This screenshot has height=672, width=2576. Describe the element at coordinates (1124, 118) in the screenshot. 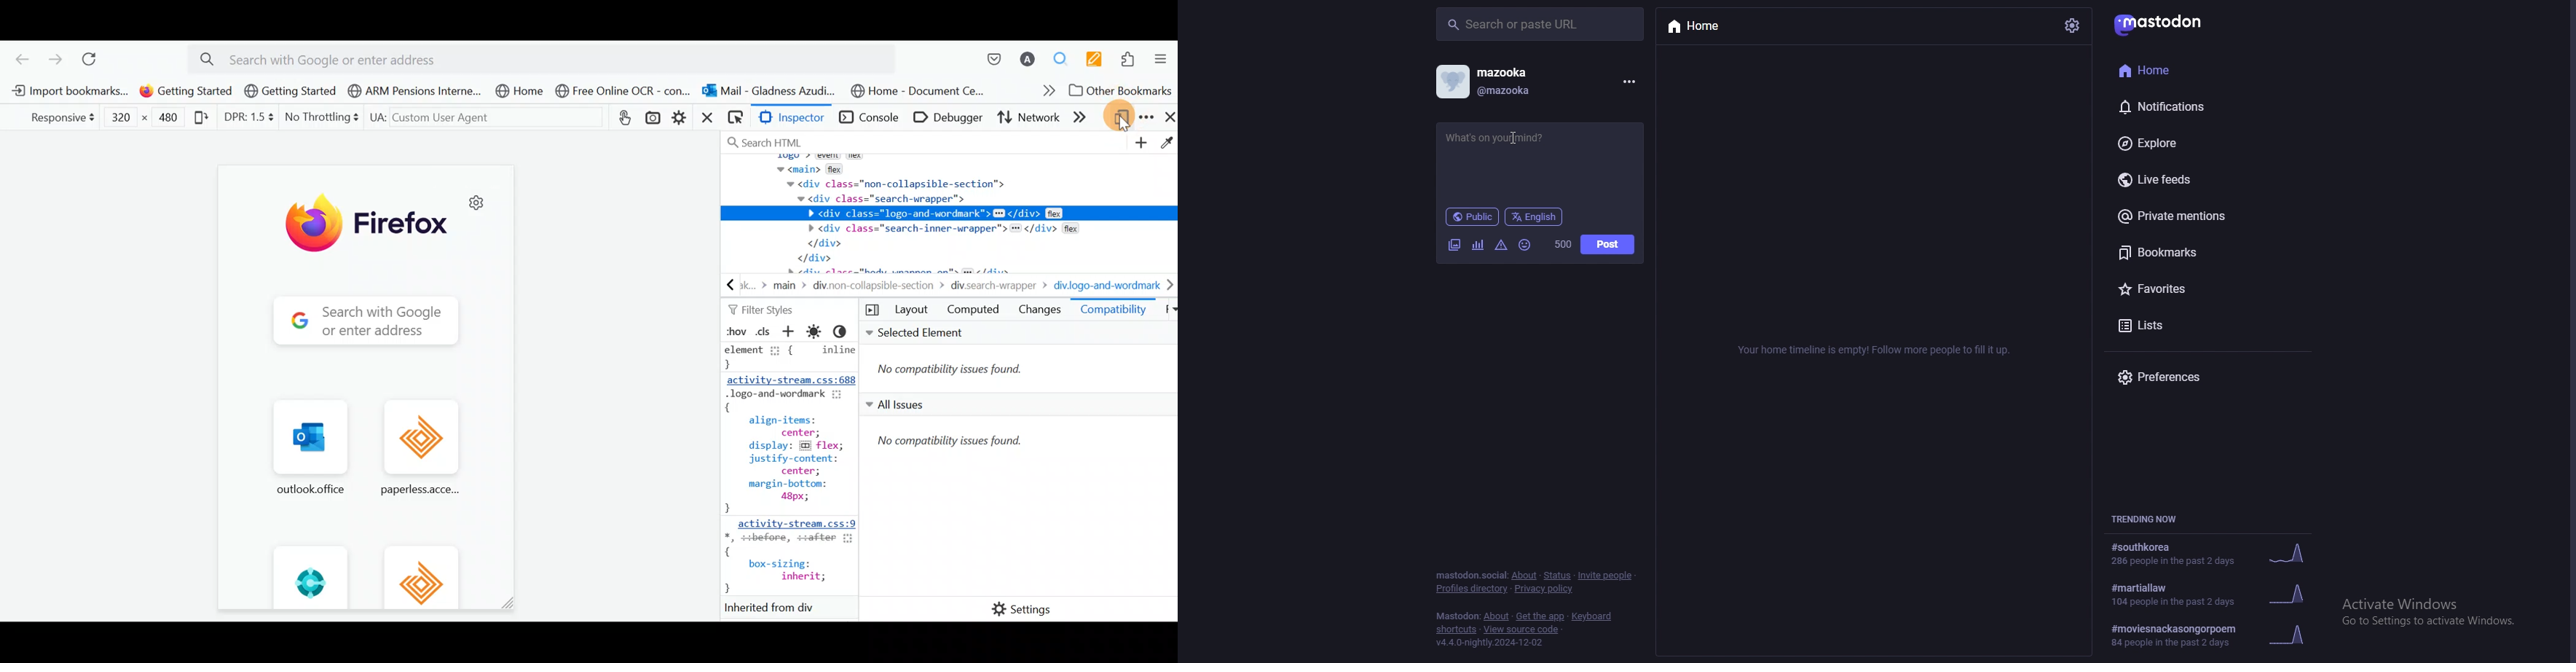

I see `Cursor` at that location.